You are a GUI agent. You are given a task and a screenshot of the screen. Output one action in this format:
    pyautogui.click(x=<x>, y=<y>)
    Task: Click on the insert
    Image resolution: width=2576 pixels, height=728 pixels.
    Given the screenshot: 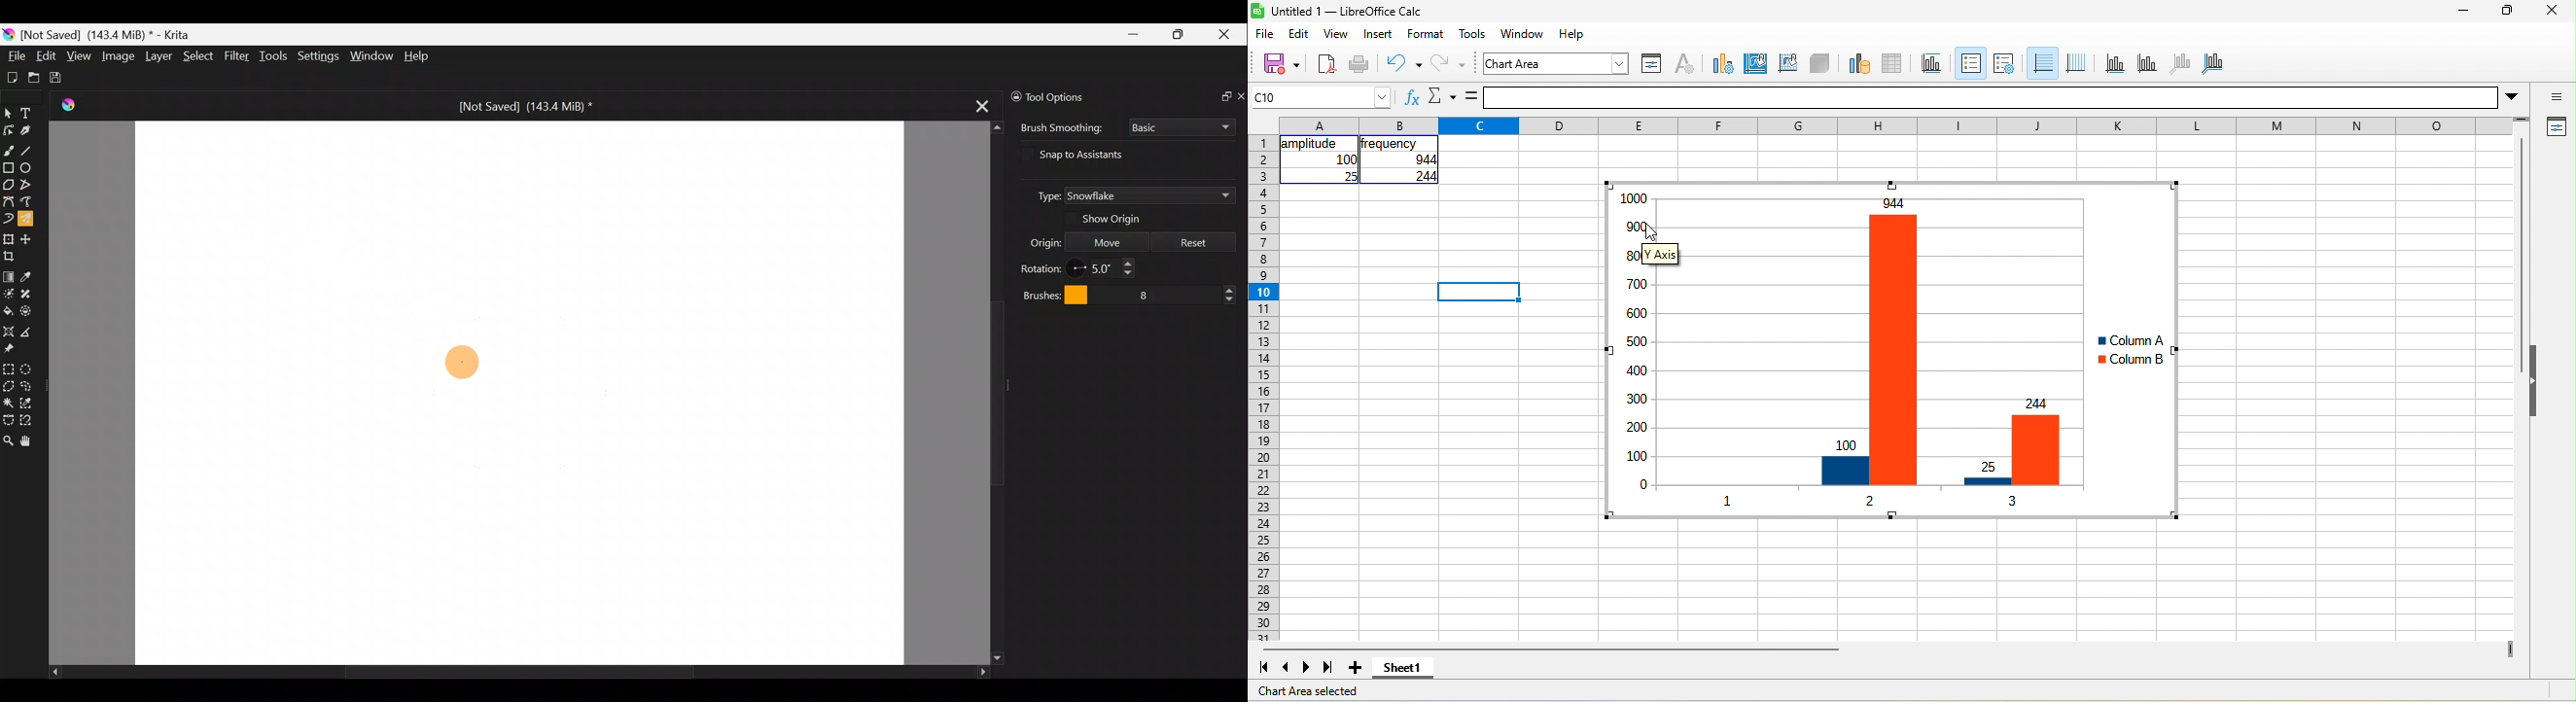 What is the action you would take?
    pyautogui.click(x=1378, y=34)
    